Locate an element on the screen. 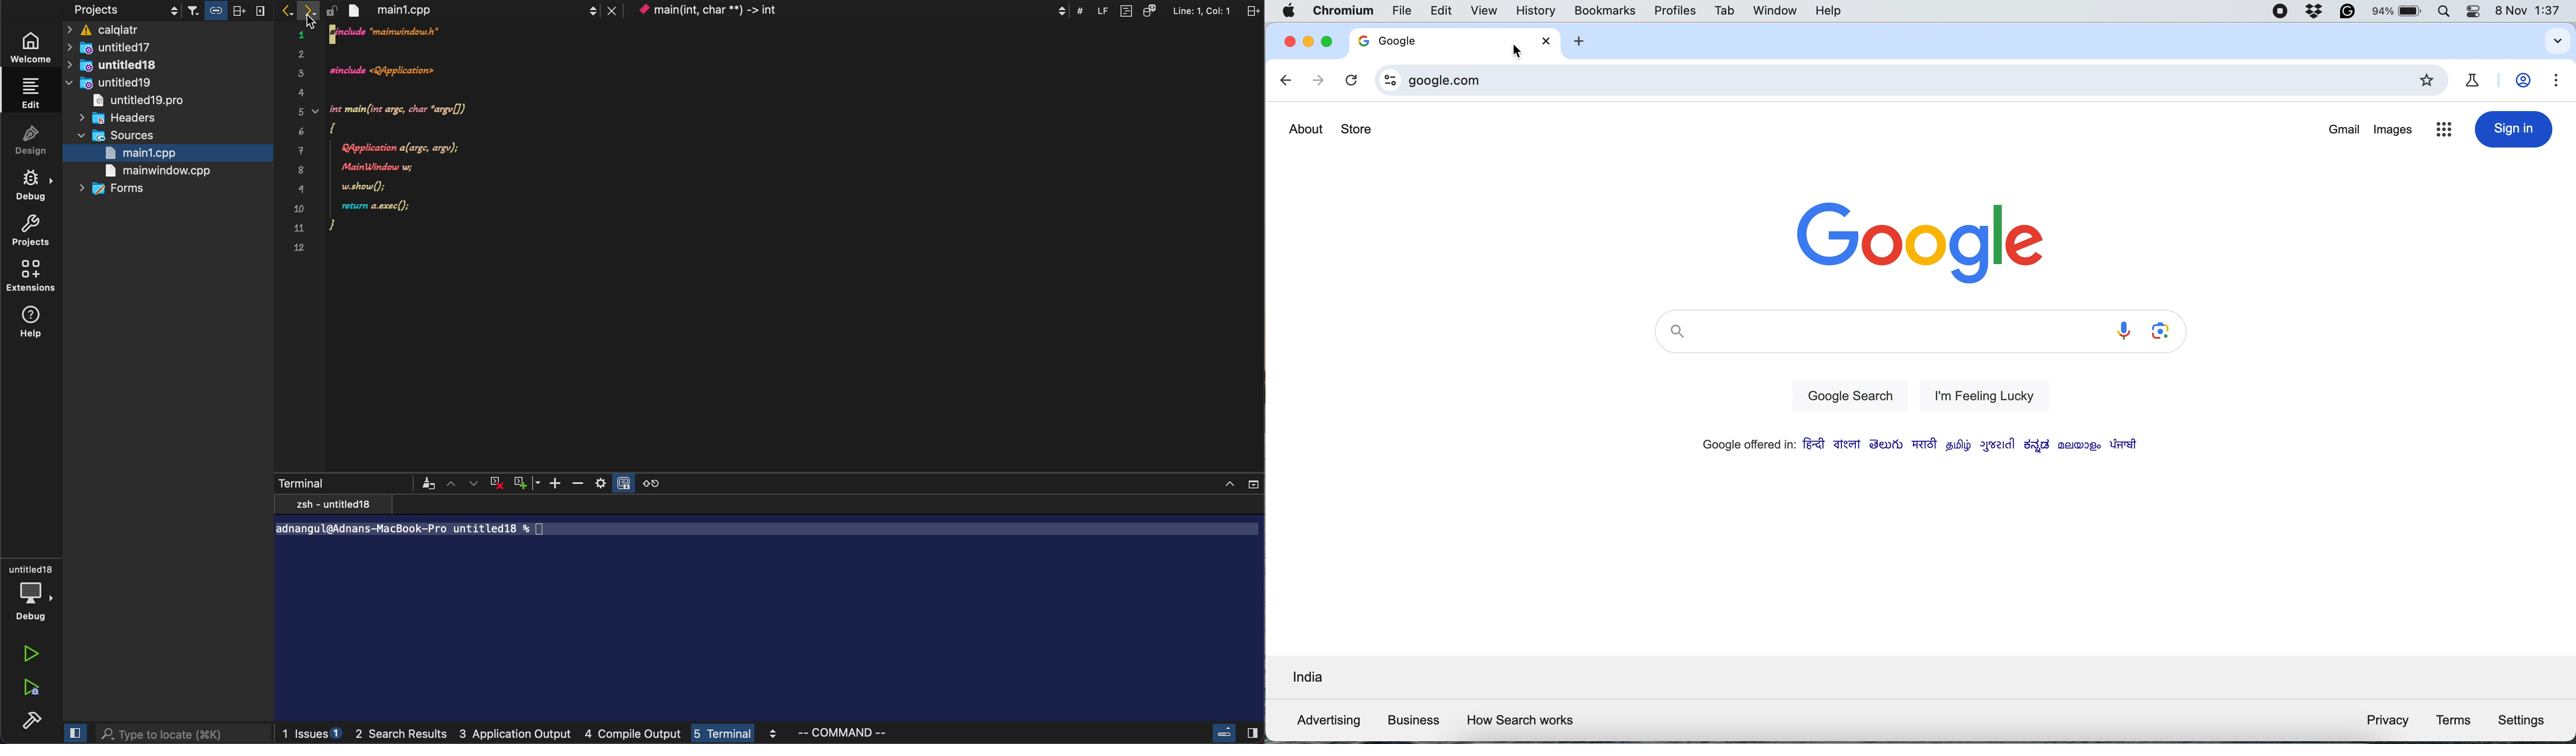  advertising is located at coordinates (1325, 721).